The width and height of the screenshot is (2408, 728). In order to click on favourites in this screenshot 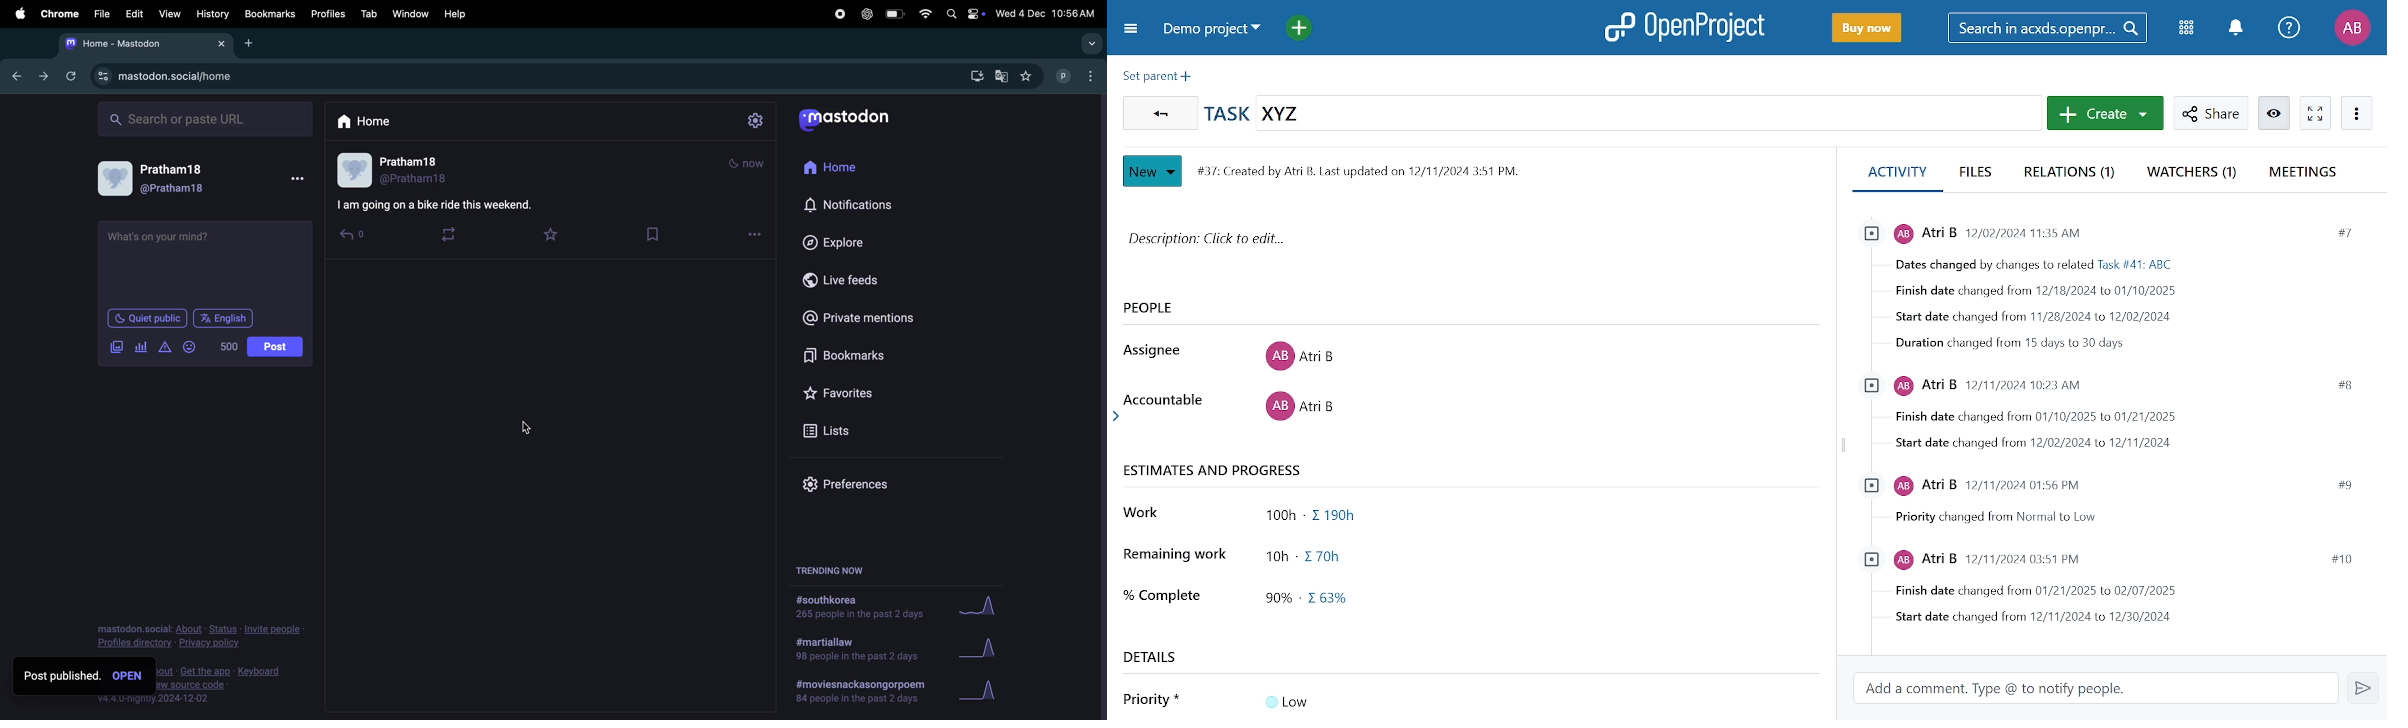, I will do `click(554, 234)`.